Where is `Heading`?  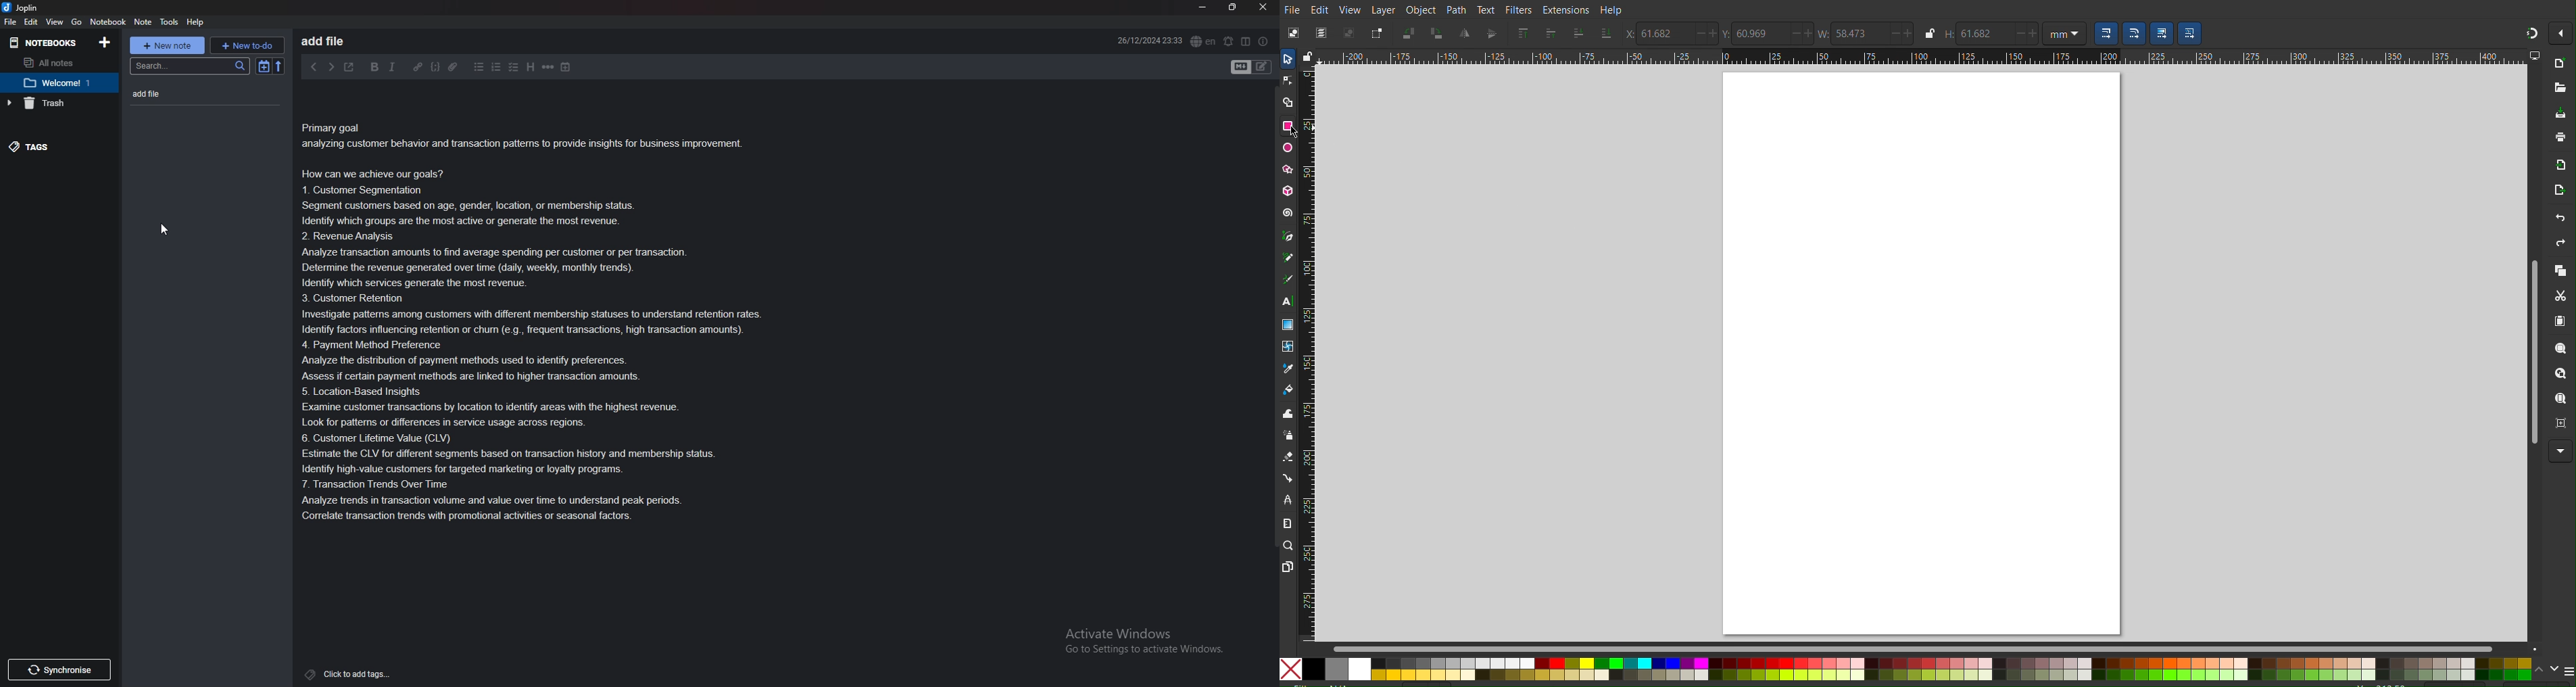
Heading is located at coordinates (530, 67).